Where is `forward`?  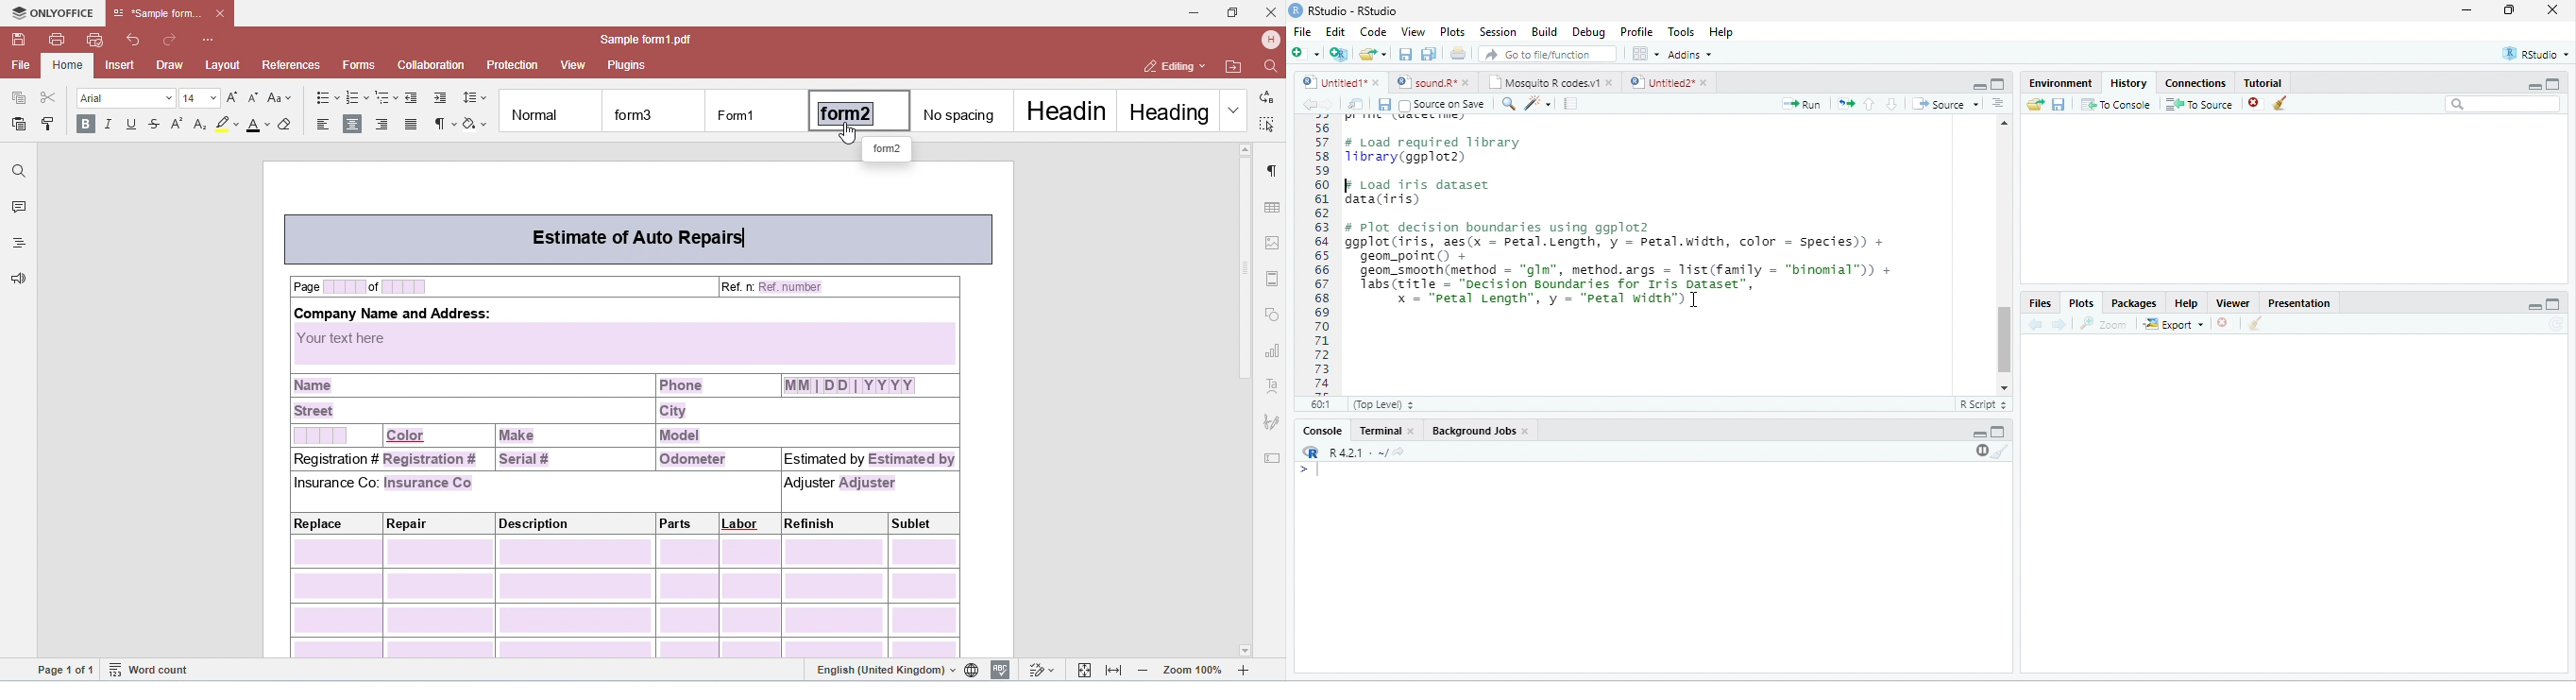 forward is located at coordinates (1330, 105).